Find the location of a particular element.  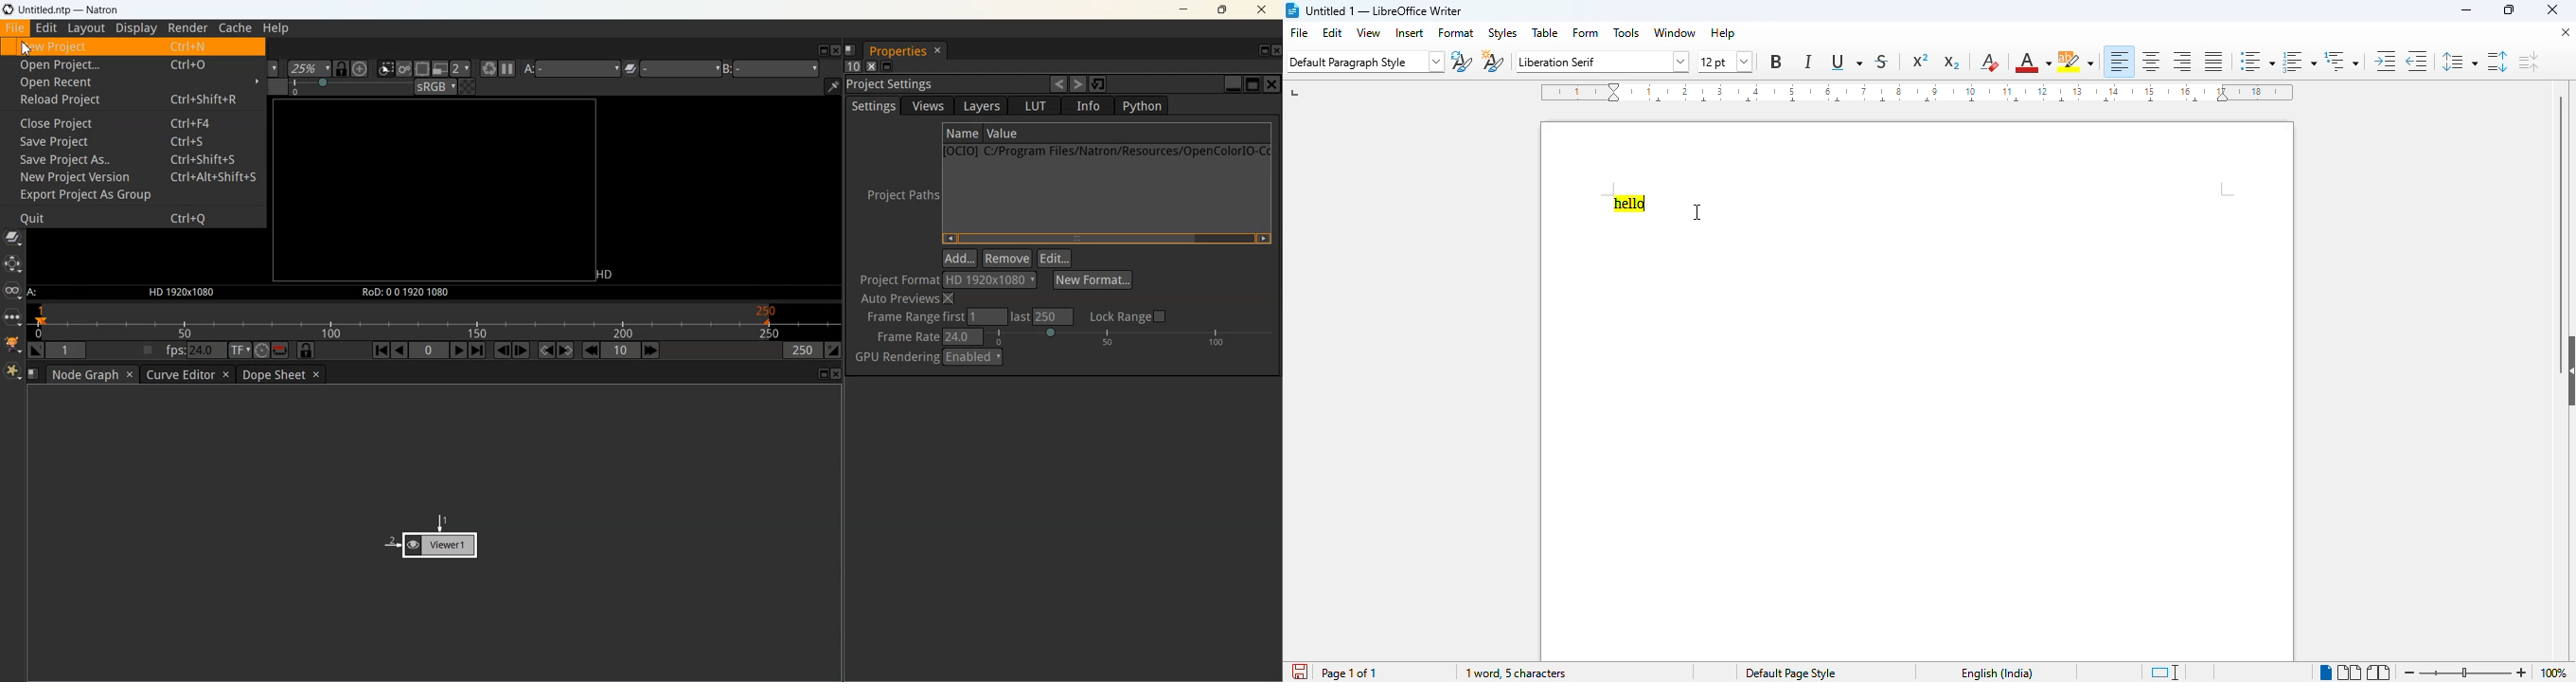

character highlighting color is located at coordinates (2075, 62).